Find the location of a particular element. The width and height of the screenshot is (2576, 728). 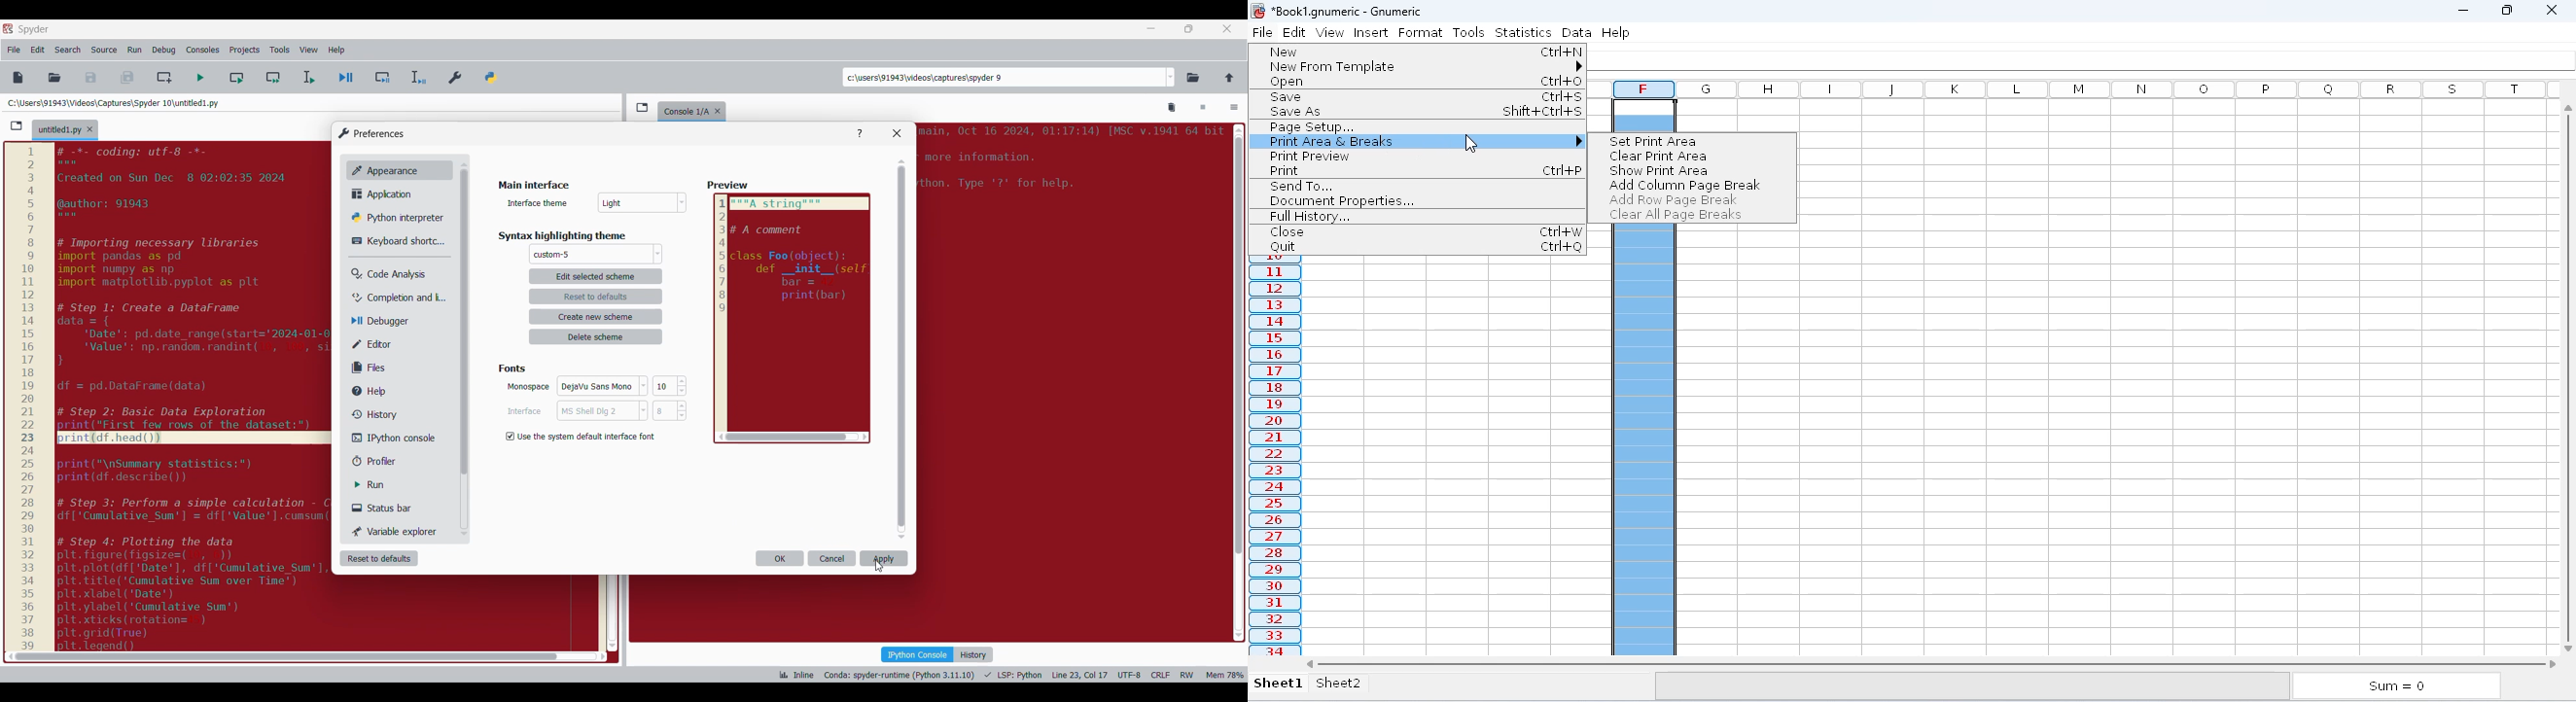

Cancel is located at coordinates (595, 413).